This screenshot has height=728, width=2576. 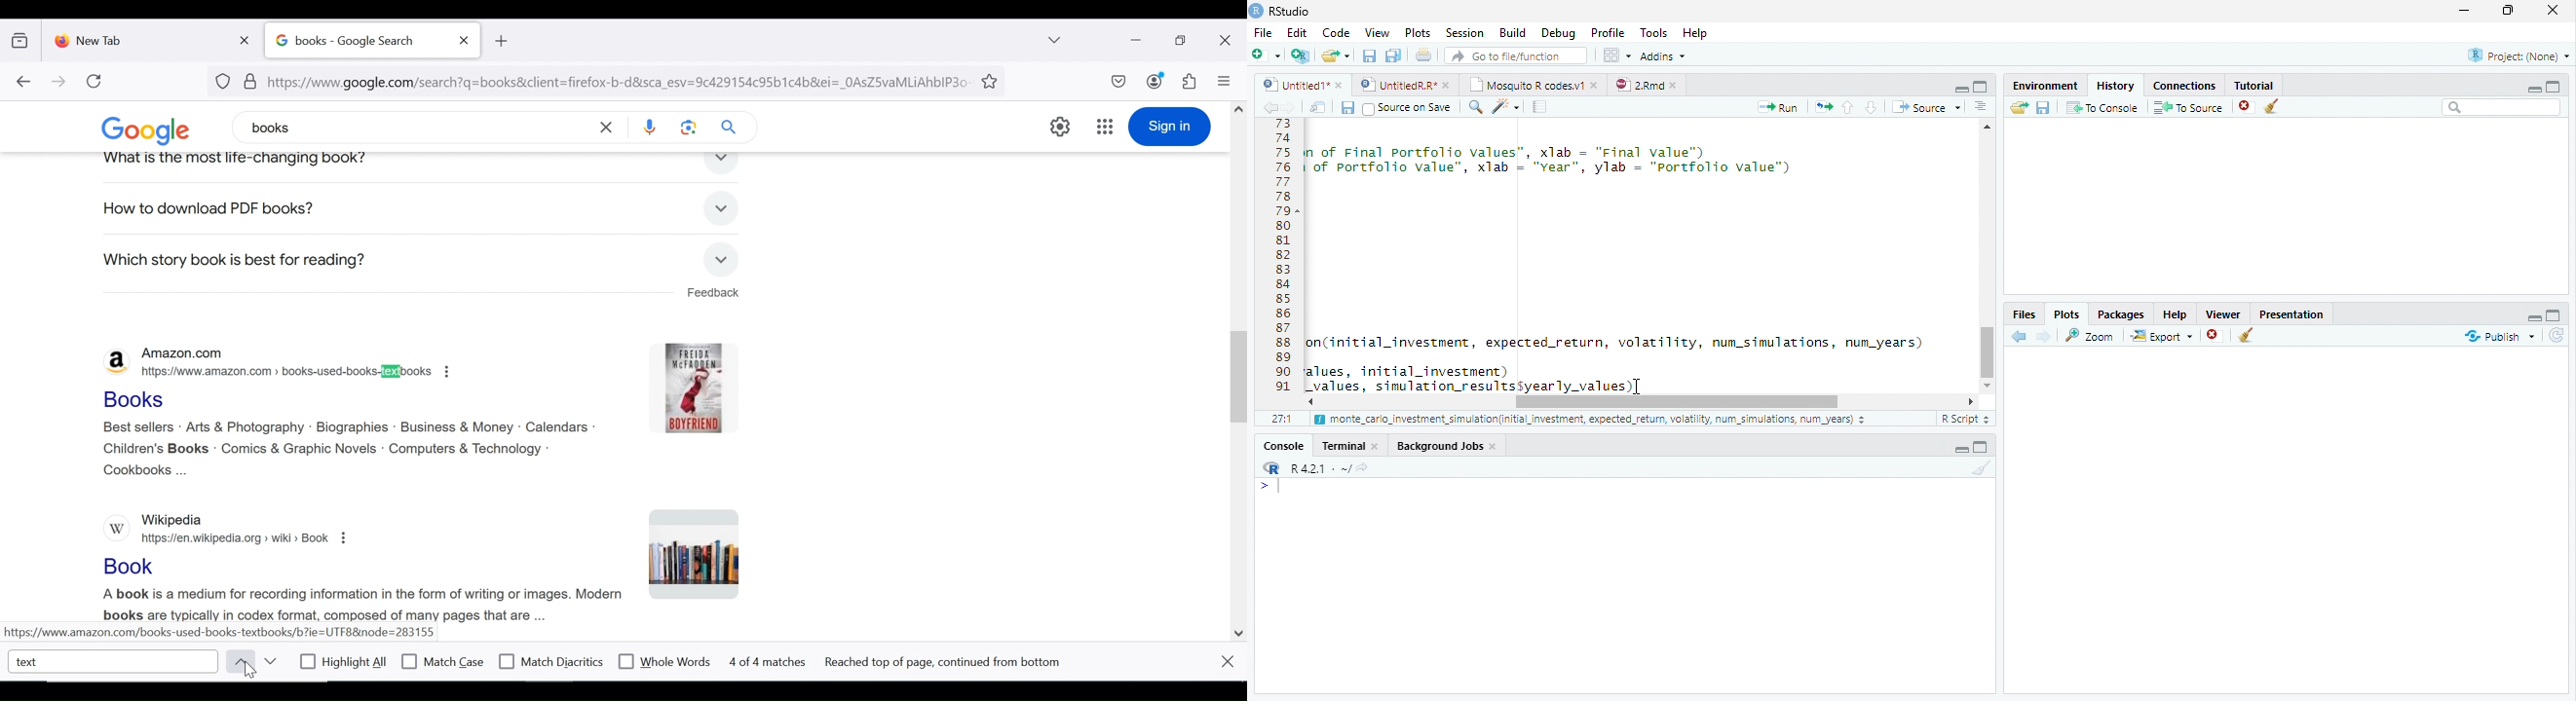 What do you see at coordinates (1532, 84) in the screenshot?
I see `Mosquito R codes.v1` at bounding box center [1532, 84].